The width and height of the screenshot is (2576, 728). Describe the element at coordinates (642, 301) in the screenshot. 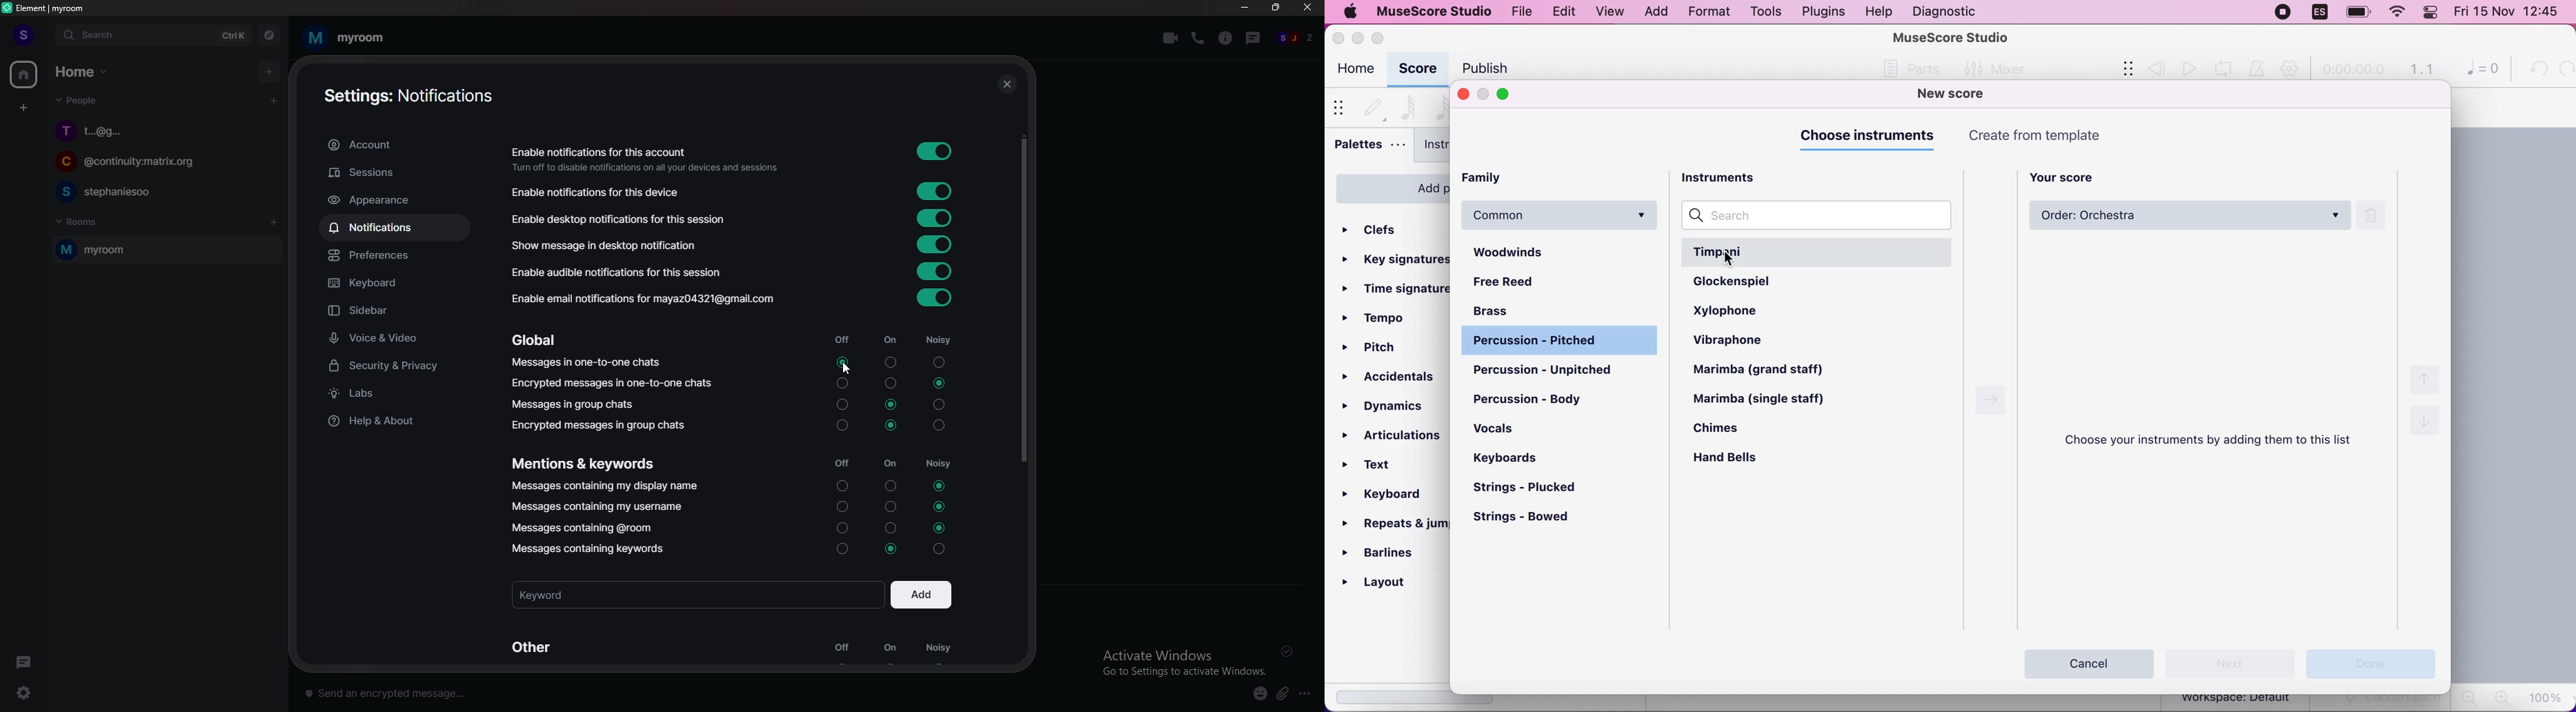

I see `Enable email notifications` at that location.